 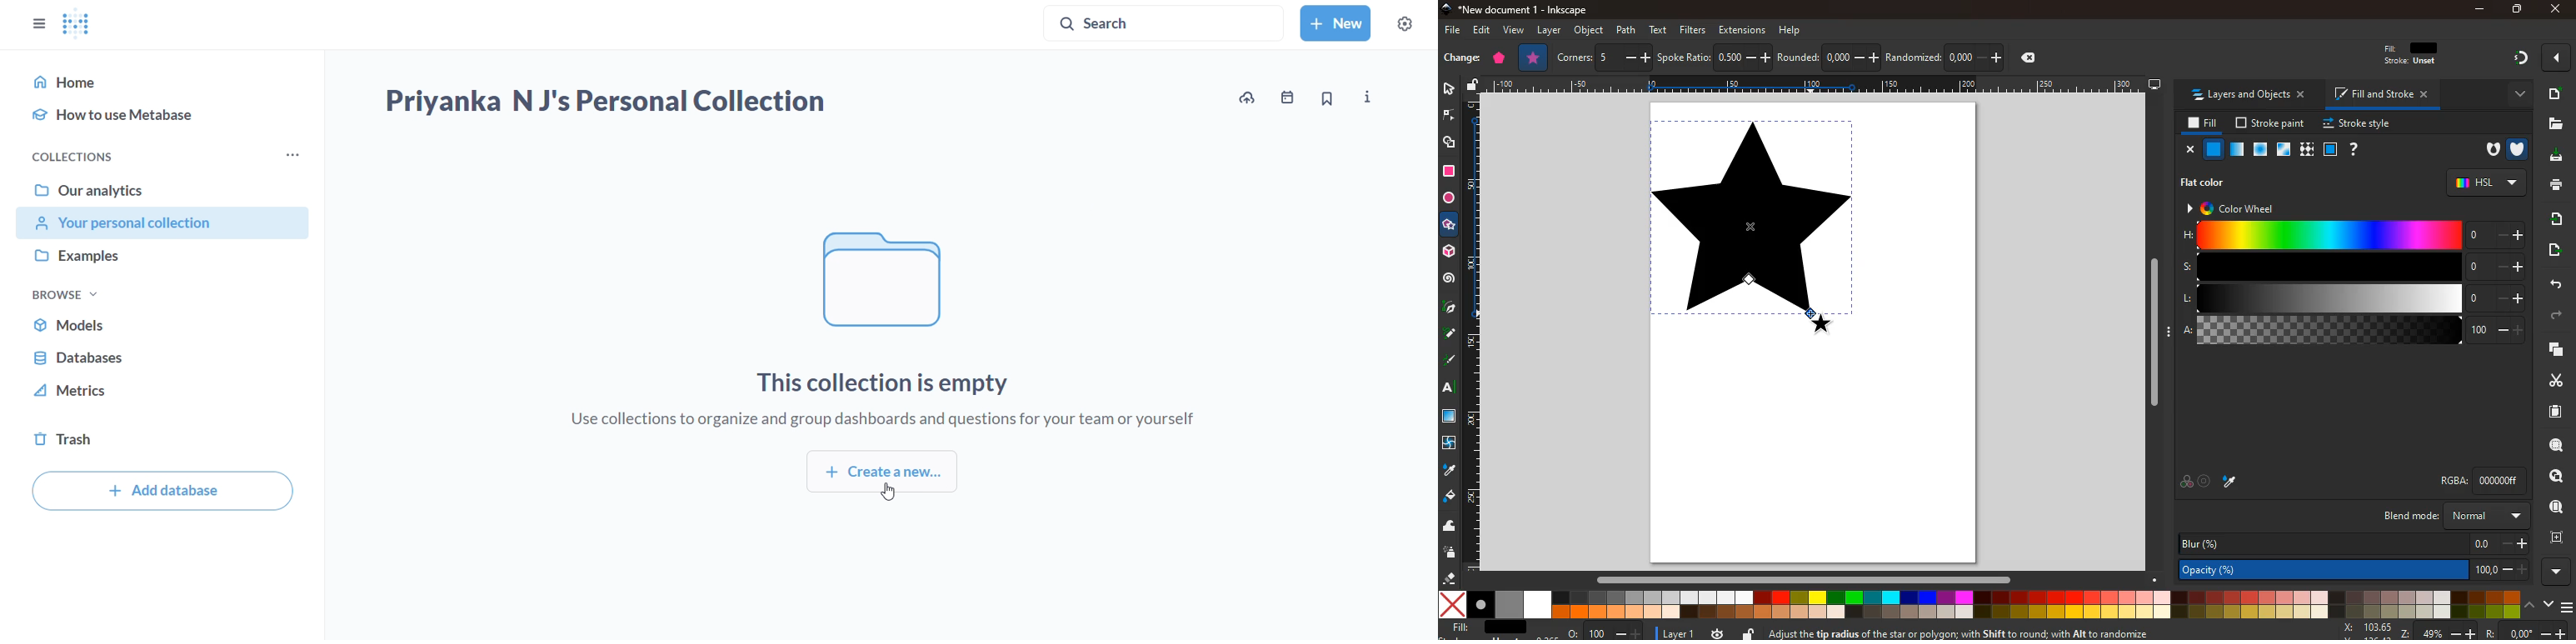 I want to click on color, so click(x=1979, y=605).